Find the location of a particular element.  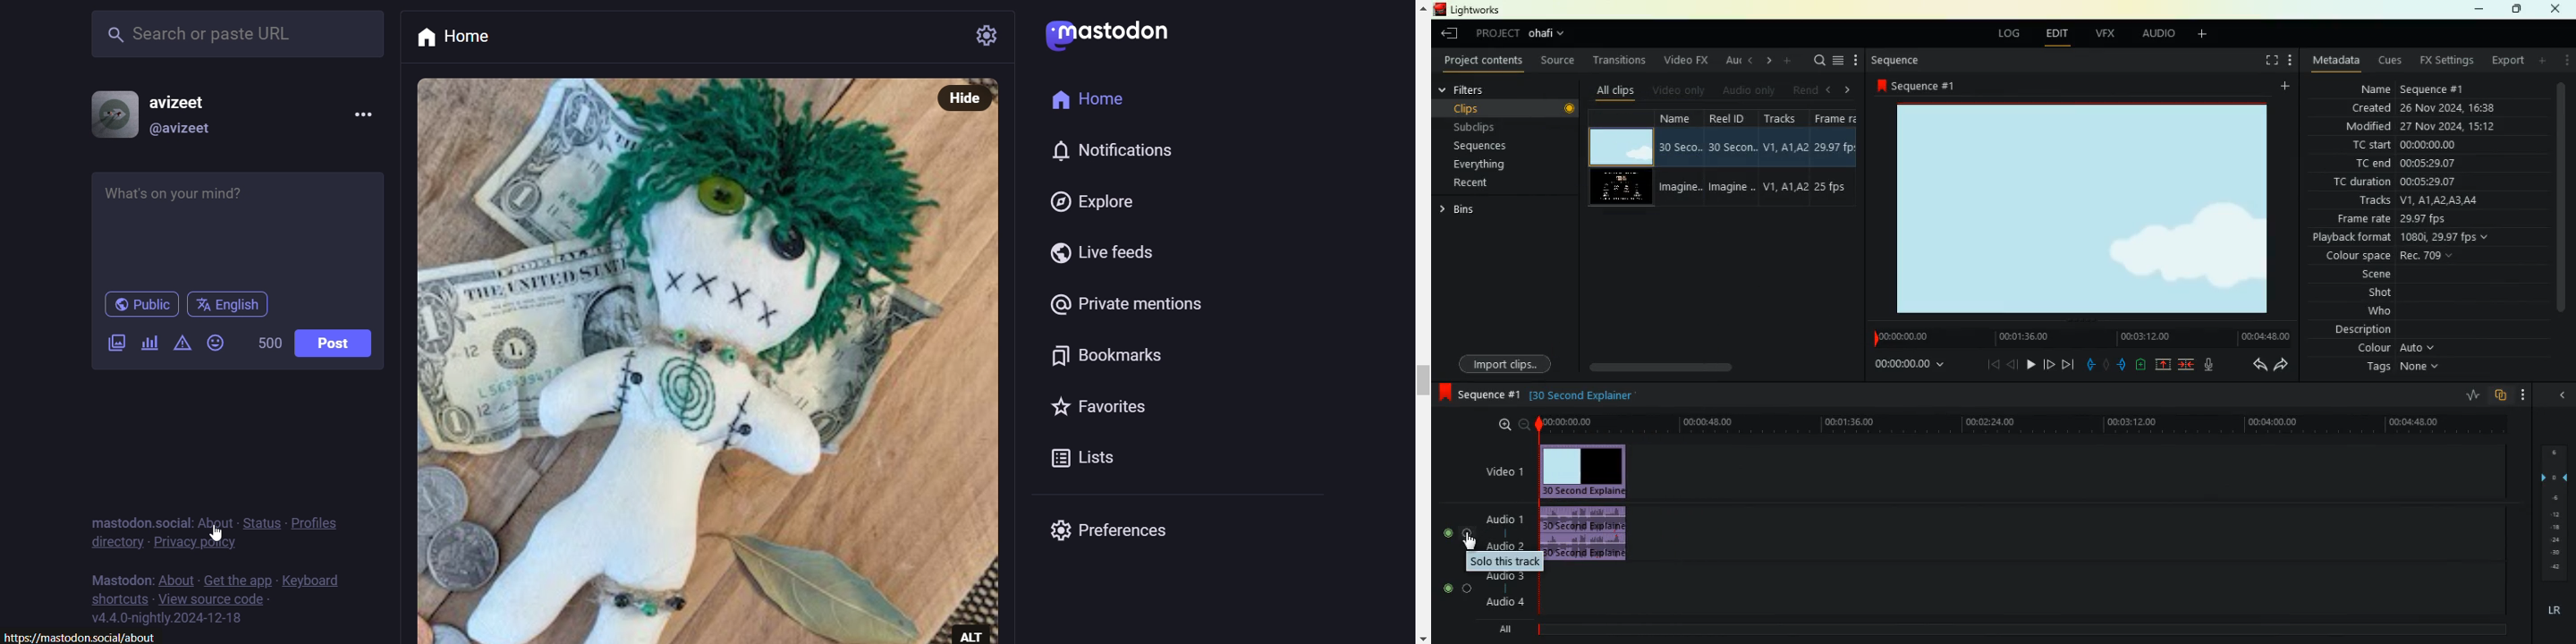

metadata is located at coordinates (2336, 60).